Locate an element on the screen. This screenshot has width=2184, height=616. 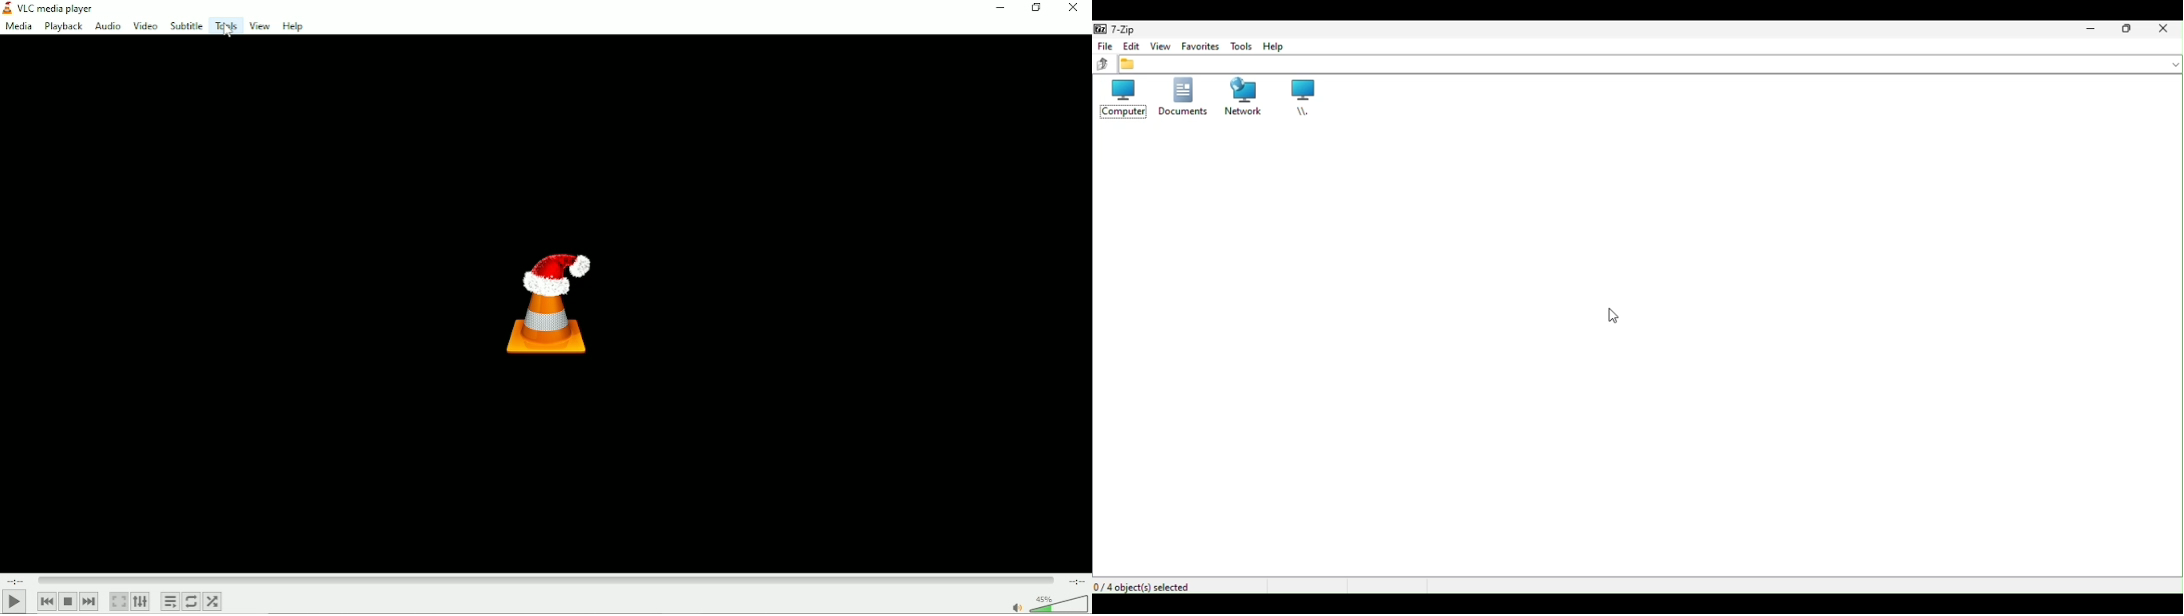
Toggle between loop all, loop one and no loop is located at coordinates (191, 601).